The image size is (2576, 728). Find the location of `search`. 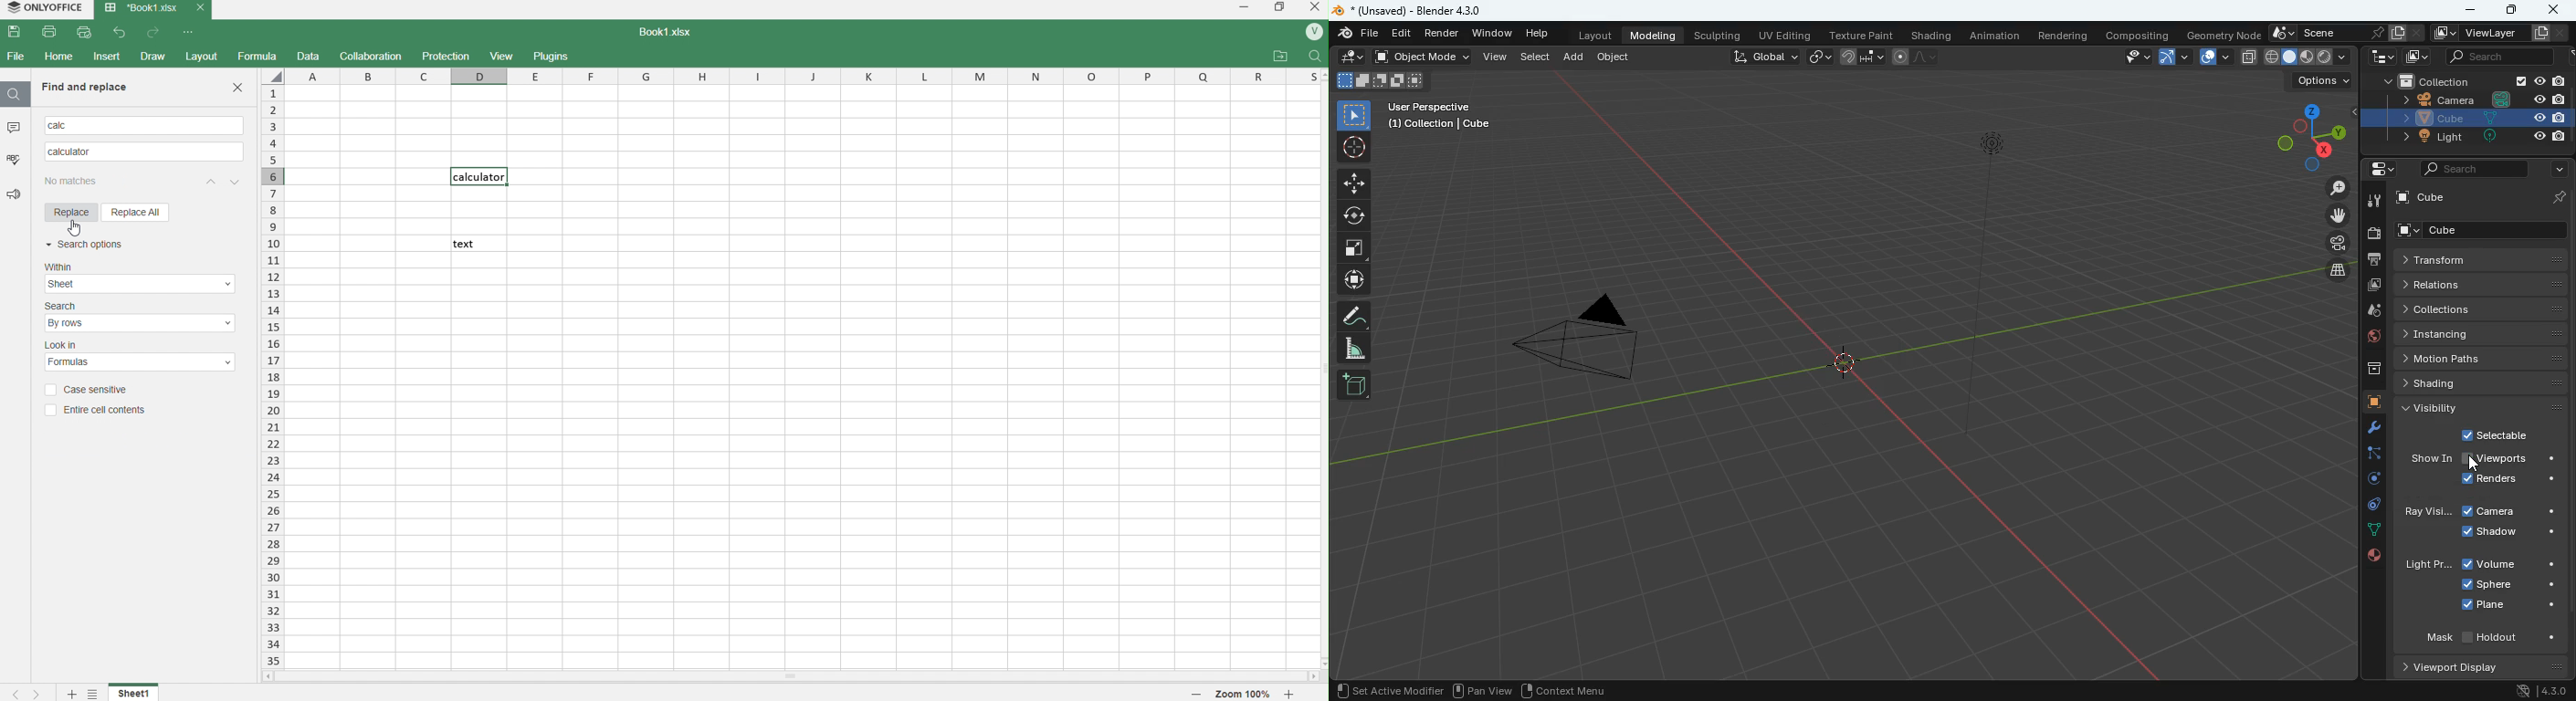

search is located at coordinates (65, 305).